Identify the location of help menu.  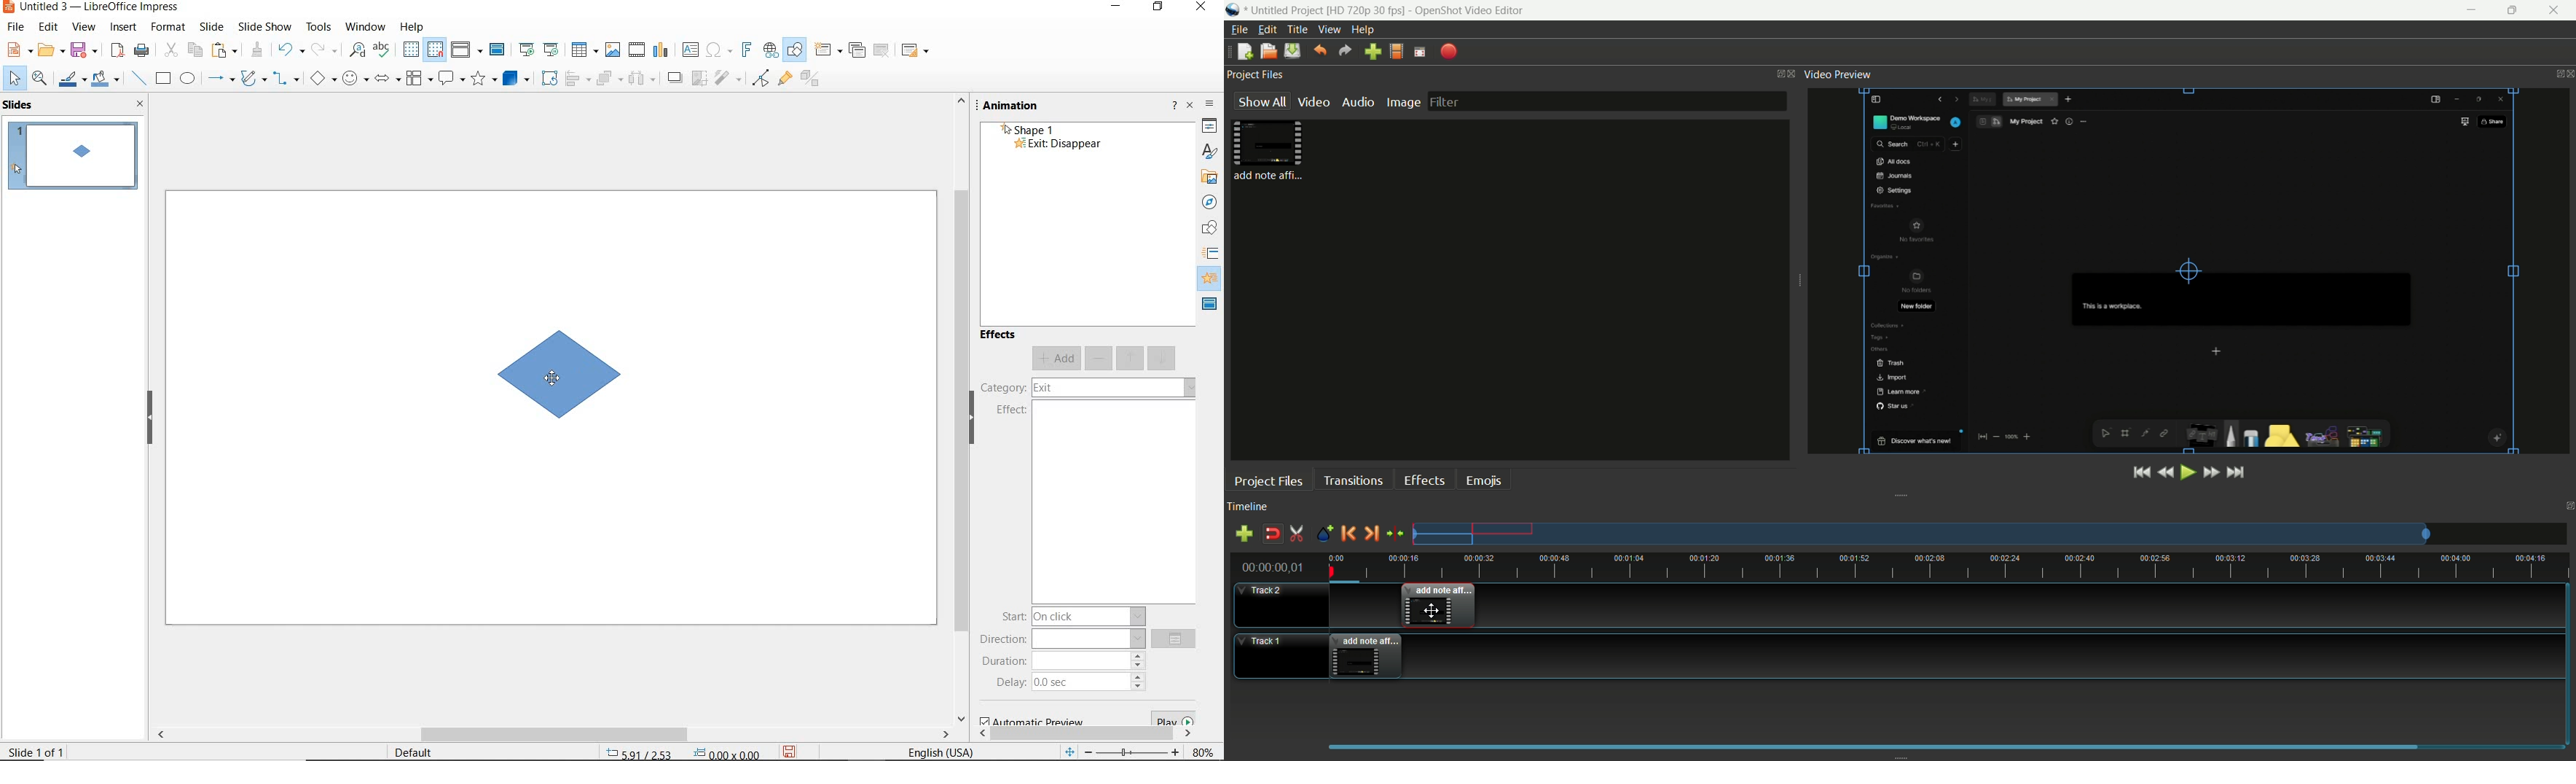
(1363, 30).